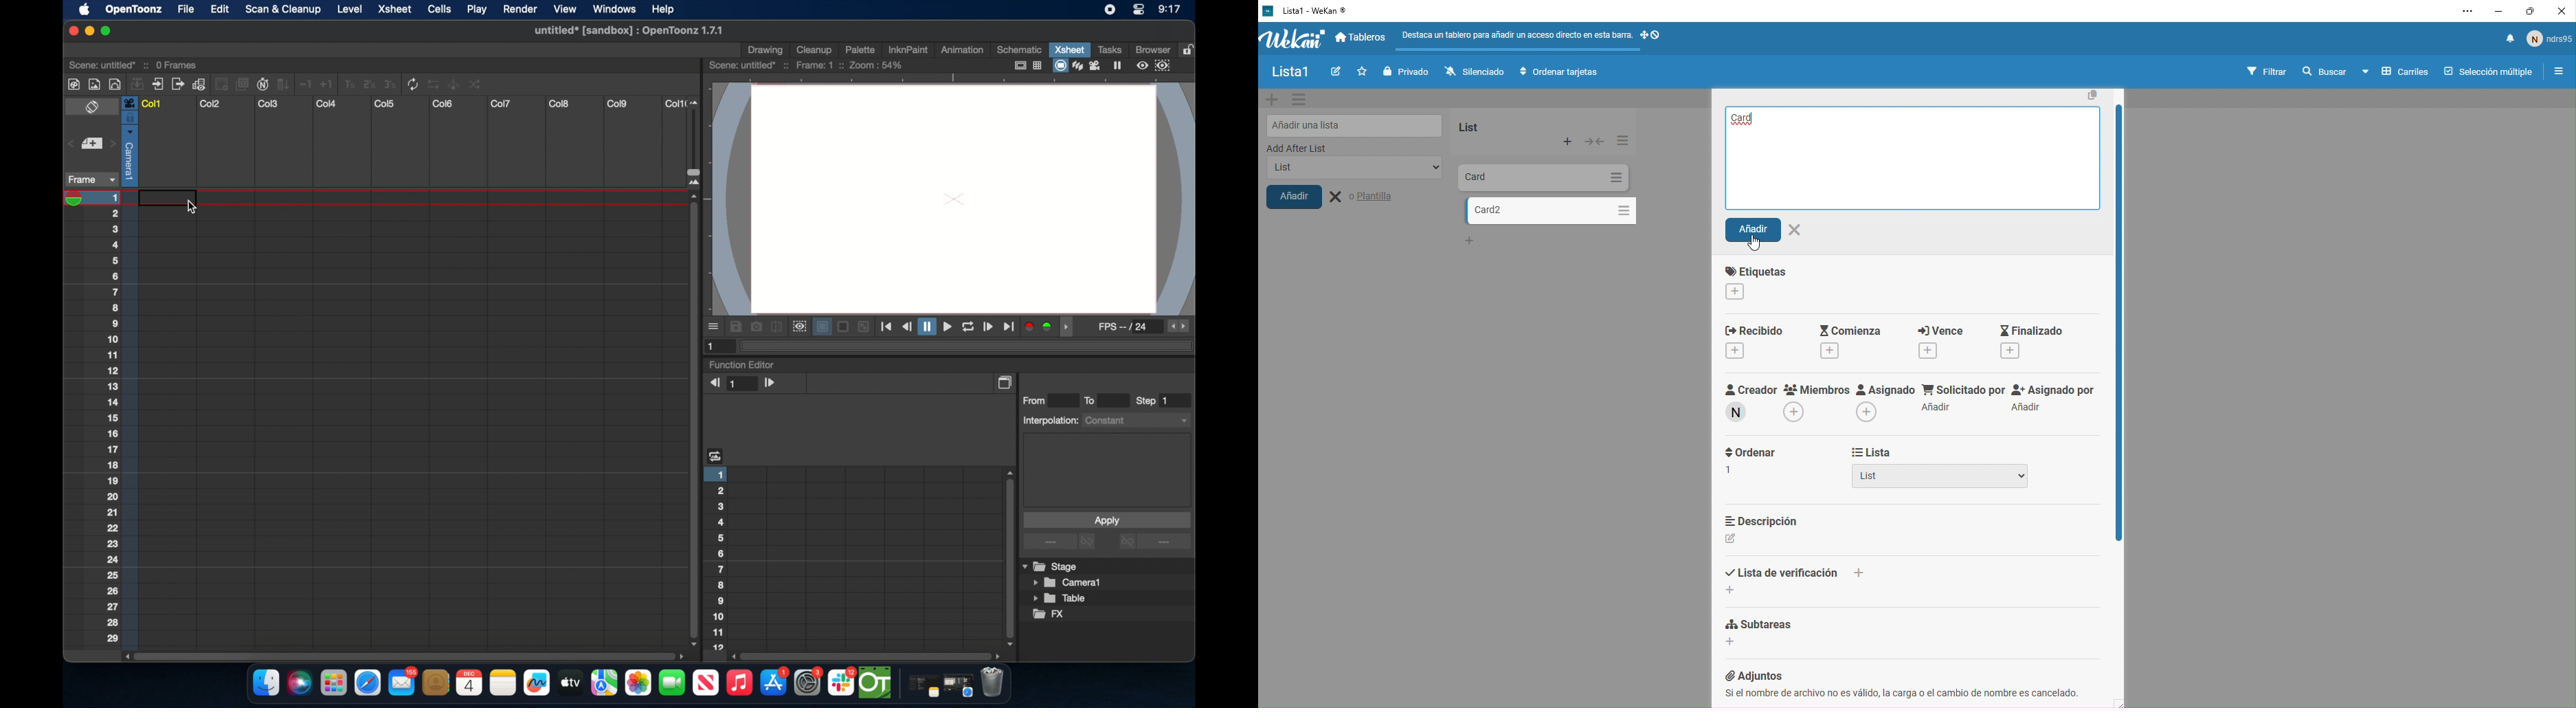 Image resolution: width=2576 pixels, height=728 pixels. I want to click on color channels, so click(1039, 326).